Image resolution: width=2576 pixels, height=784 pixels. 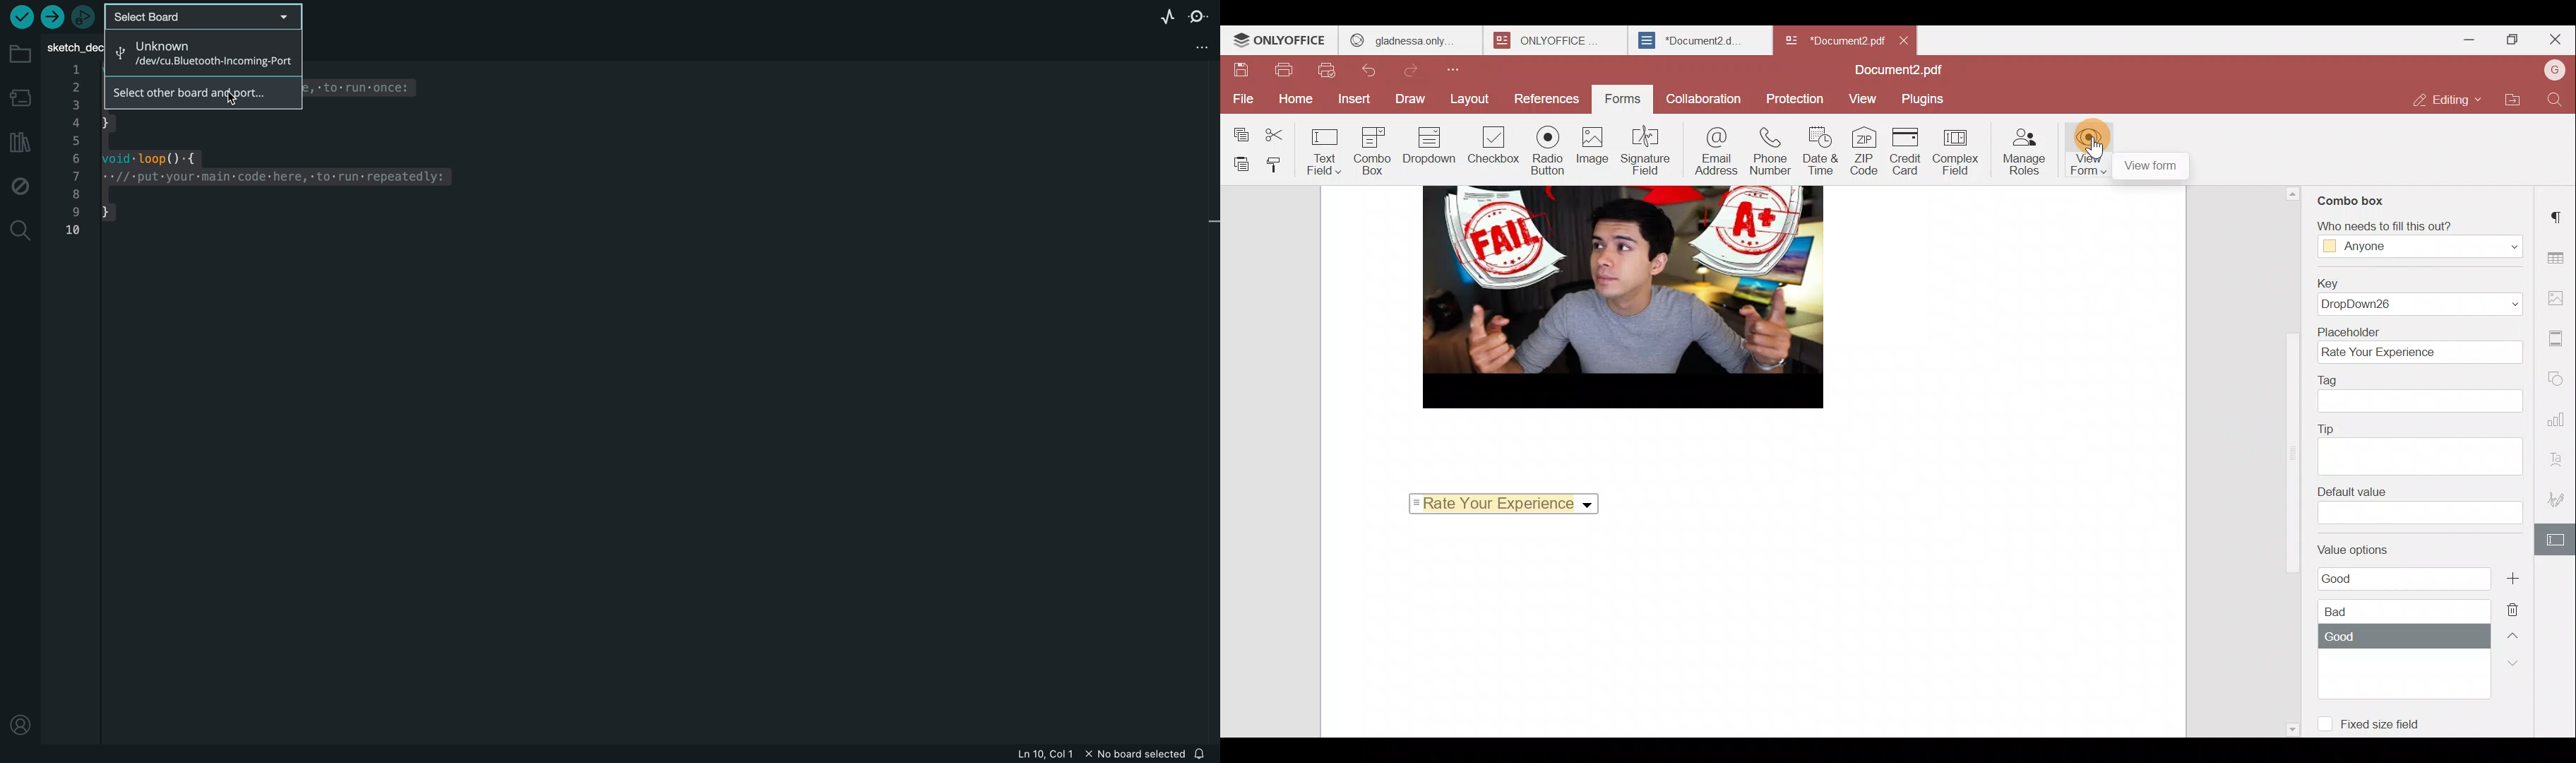 What do you see at coordinates (1469, 101) in the screenshot?
I see `Layout` at bounding box center [1469, 101].